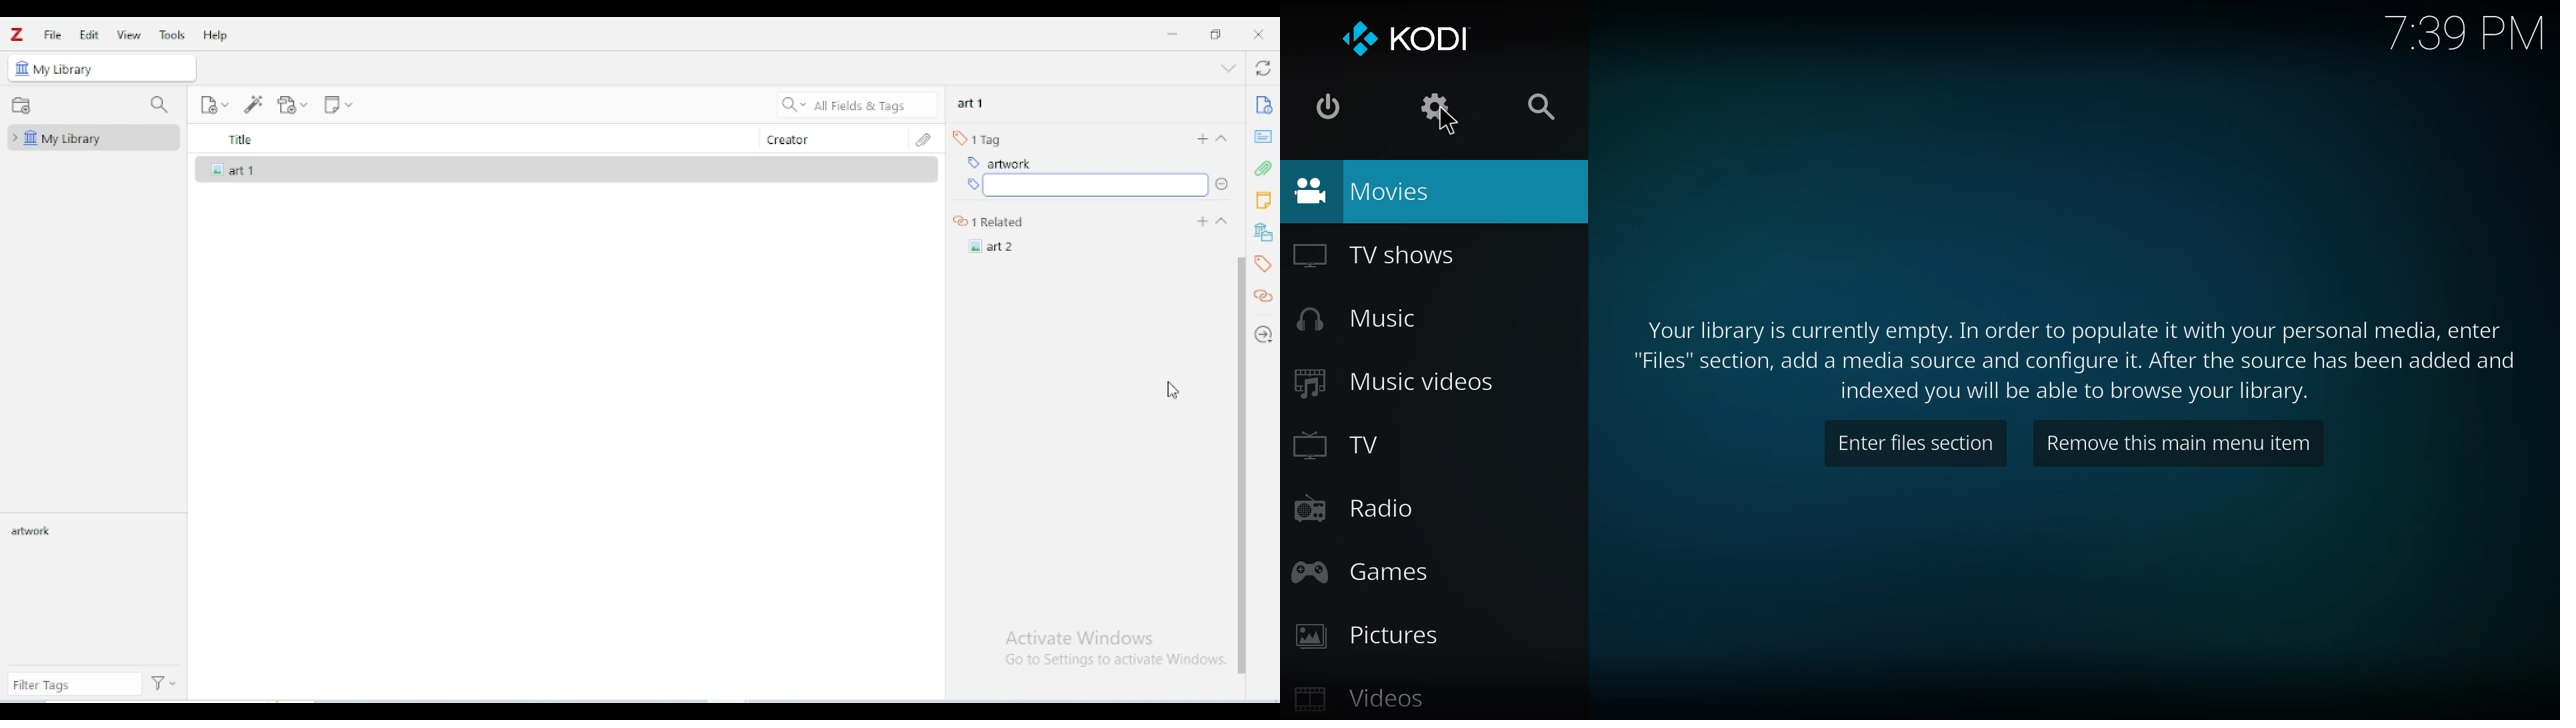 This screenshot has height=728, width=2576. I want to click on minimize, so click(1172, 33).